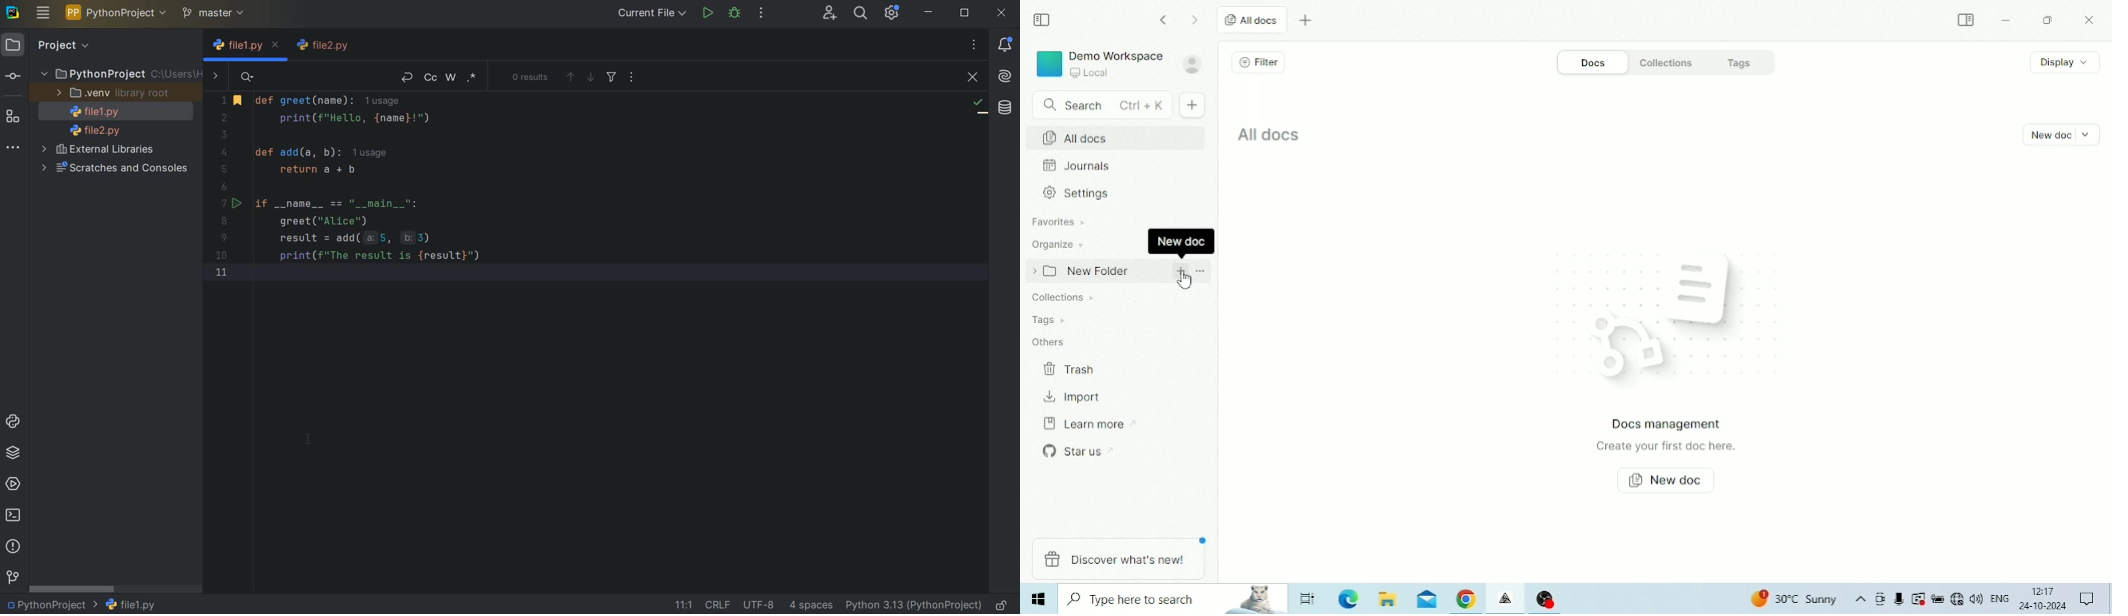 This screenshot has width=2128, height=616. What do you see at coordinates (632, 76) in the screenshot?
I see `OPEN IN WINDOW` at bounding box center [632, 76].